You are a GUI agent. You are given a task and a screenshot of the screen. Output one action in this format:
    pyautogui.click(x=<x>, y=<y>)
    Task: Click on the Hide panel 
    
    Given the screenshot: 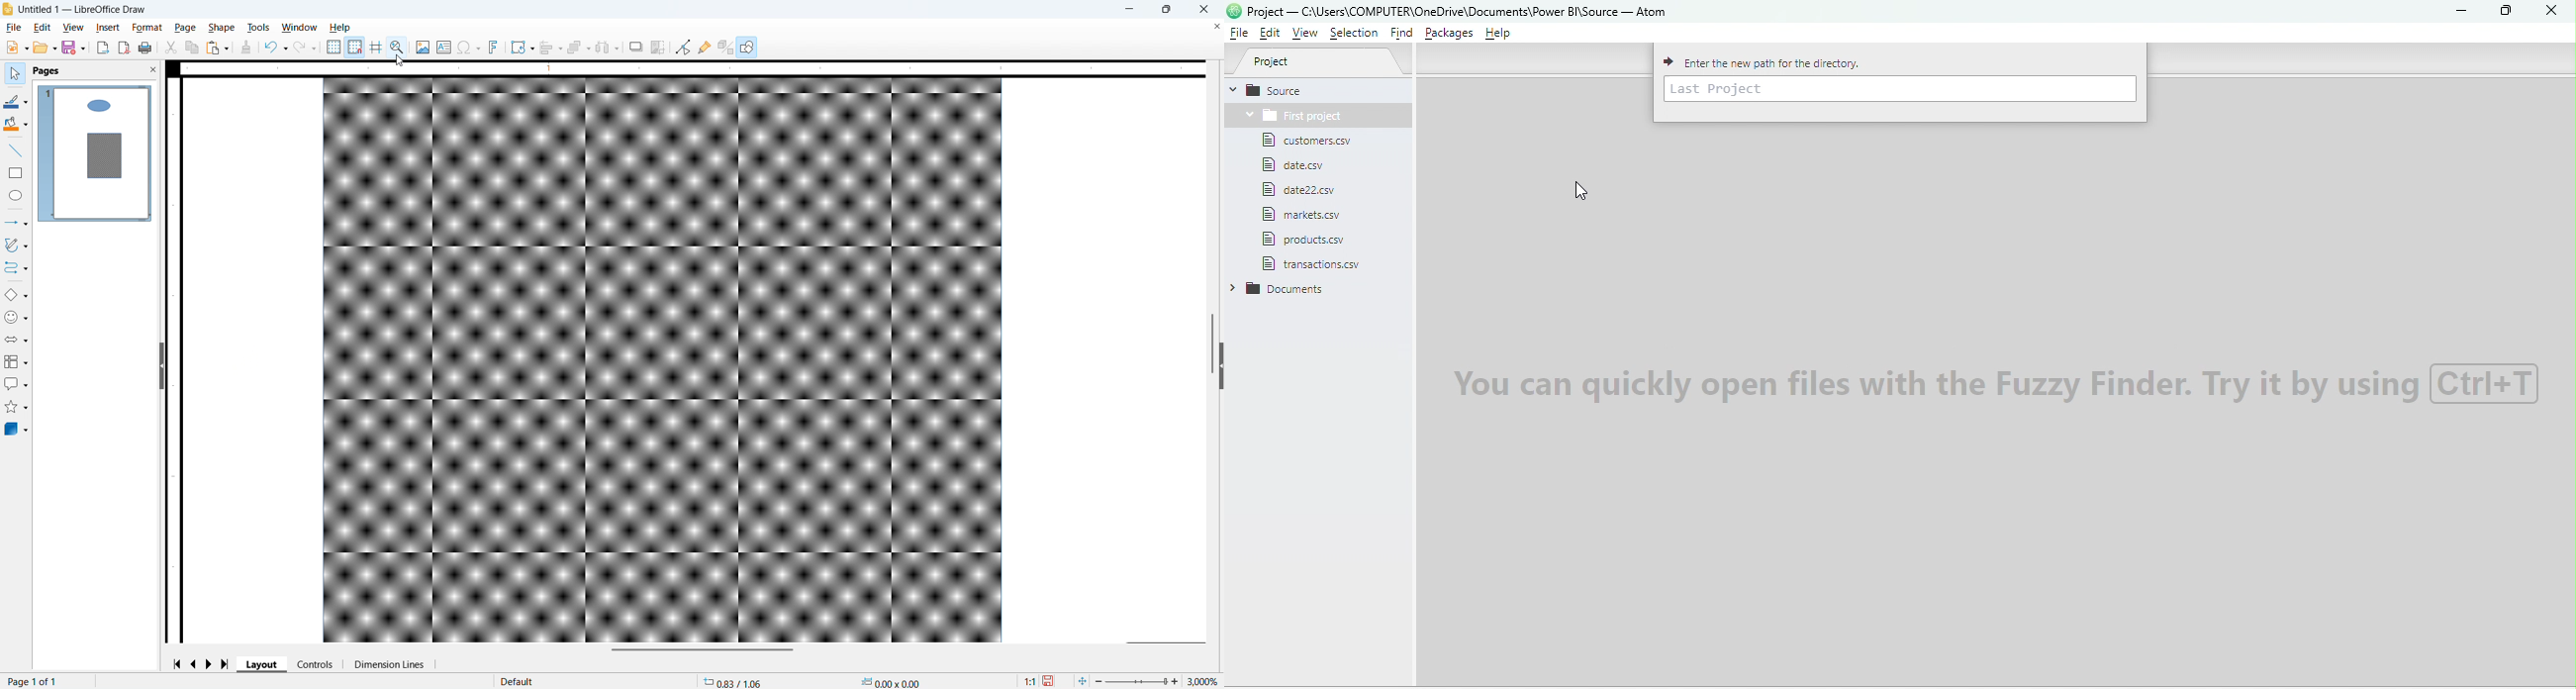 What is the action you would take?
    pyautogui.click(x=161, y=365)
    